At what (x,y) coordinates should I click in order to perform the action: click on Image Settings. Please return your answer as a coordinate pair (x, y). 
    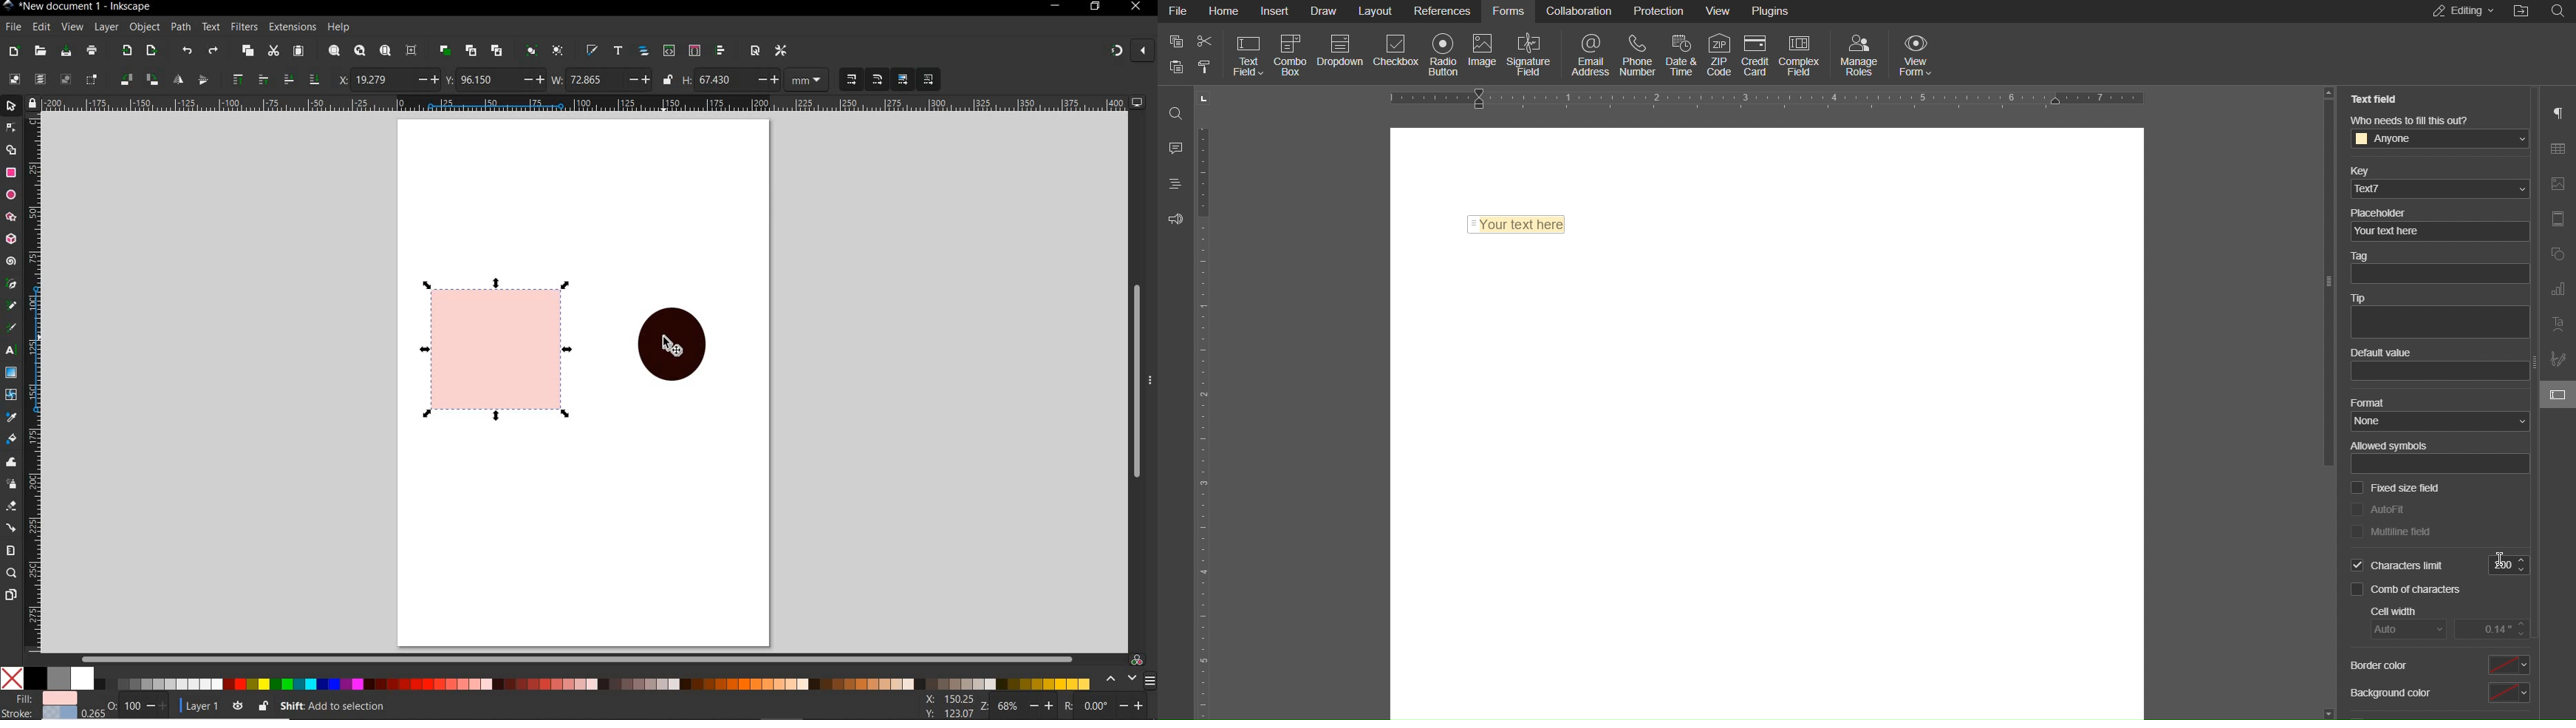
    Looking at the image, I should click on (2557, 185).